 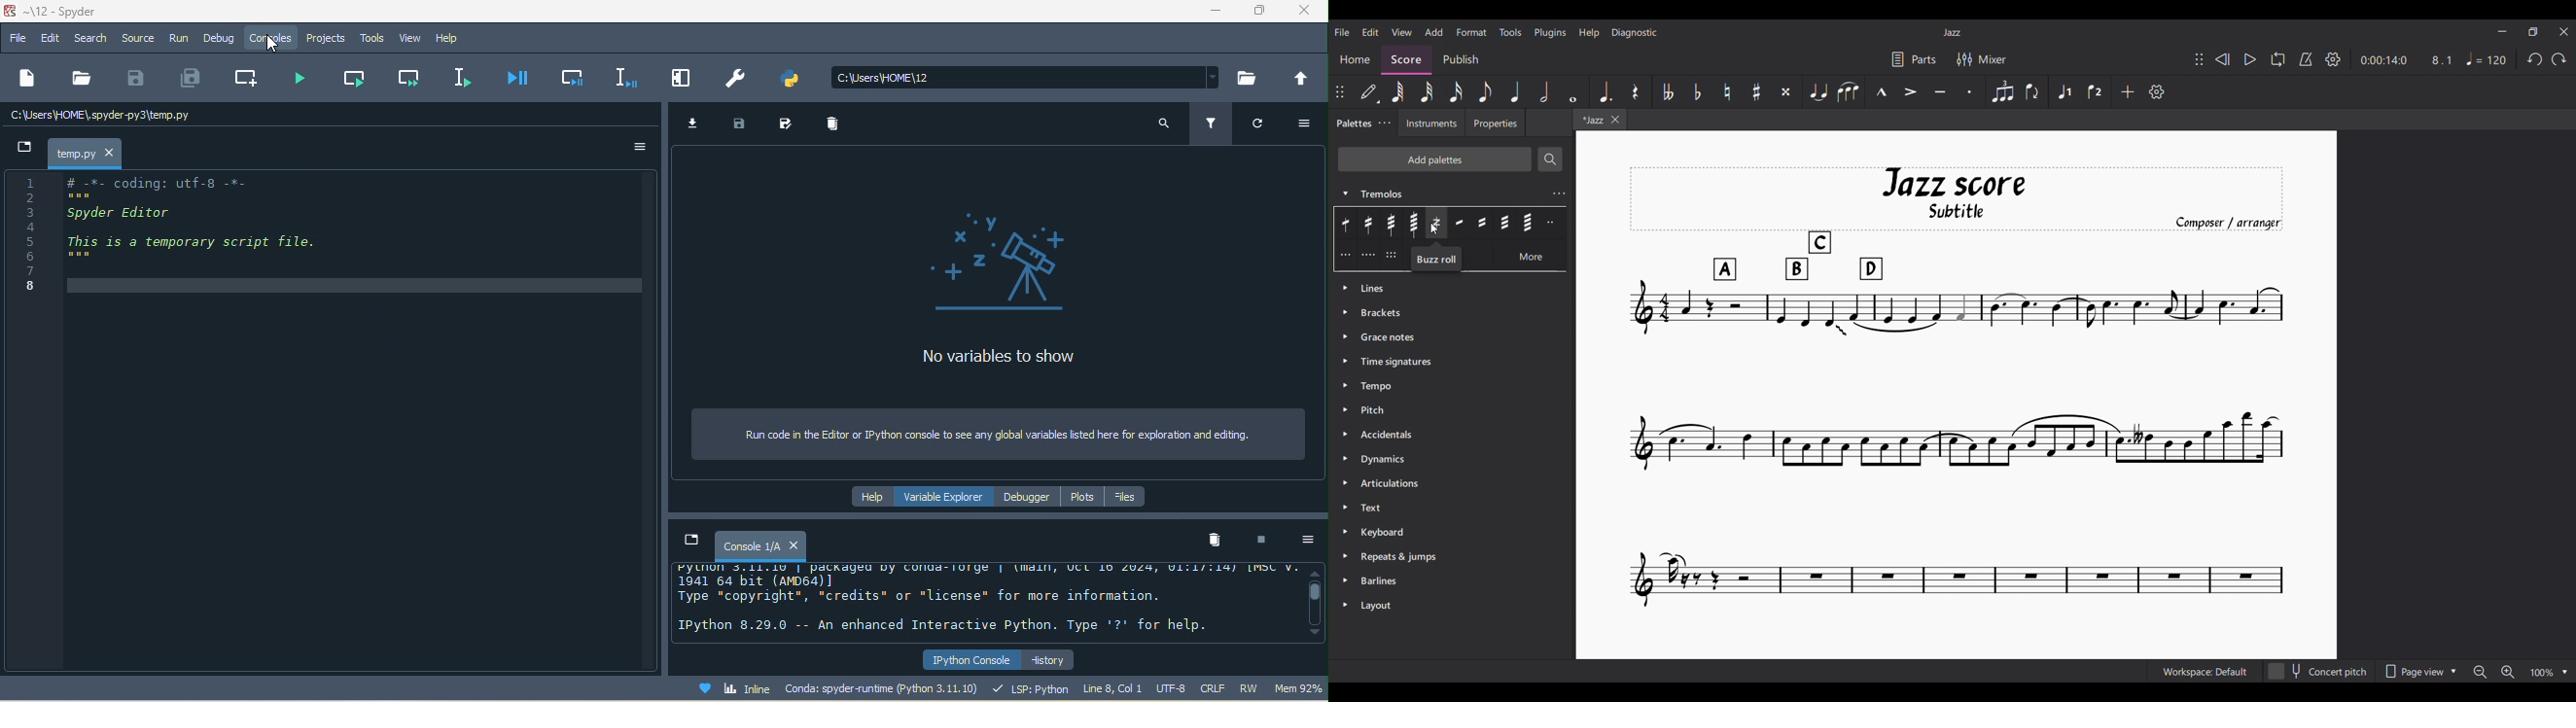 What do you see at coordinates (2095, 91) in the screenshot?
I see `Voice 2` at bounding box center [2095, 91].